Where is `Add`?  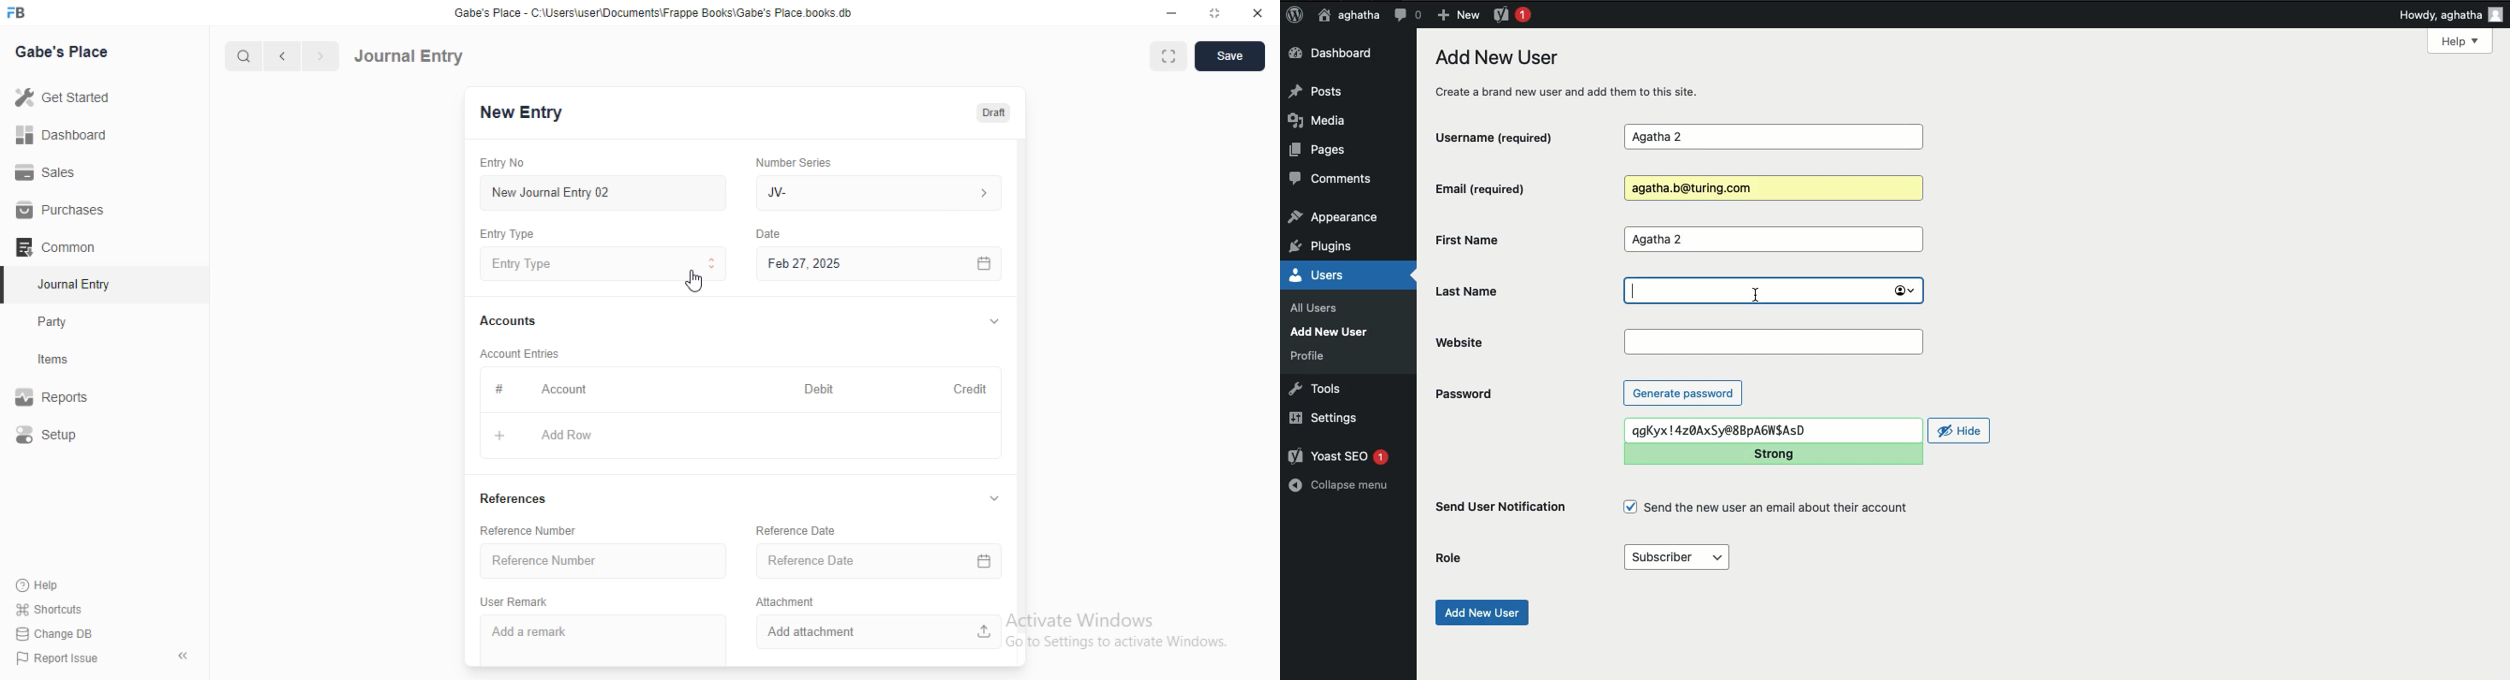
Add is located at coordinates (506, 434).